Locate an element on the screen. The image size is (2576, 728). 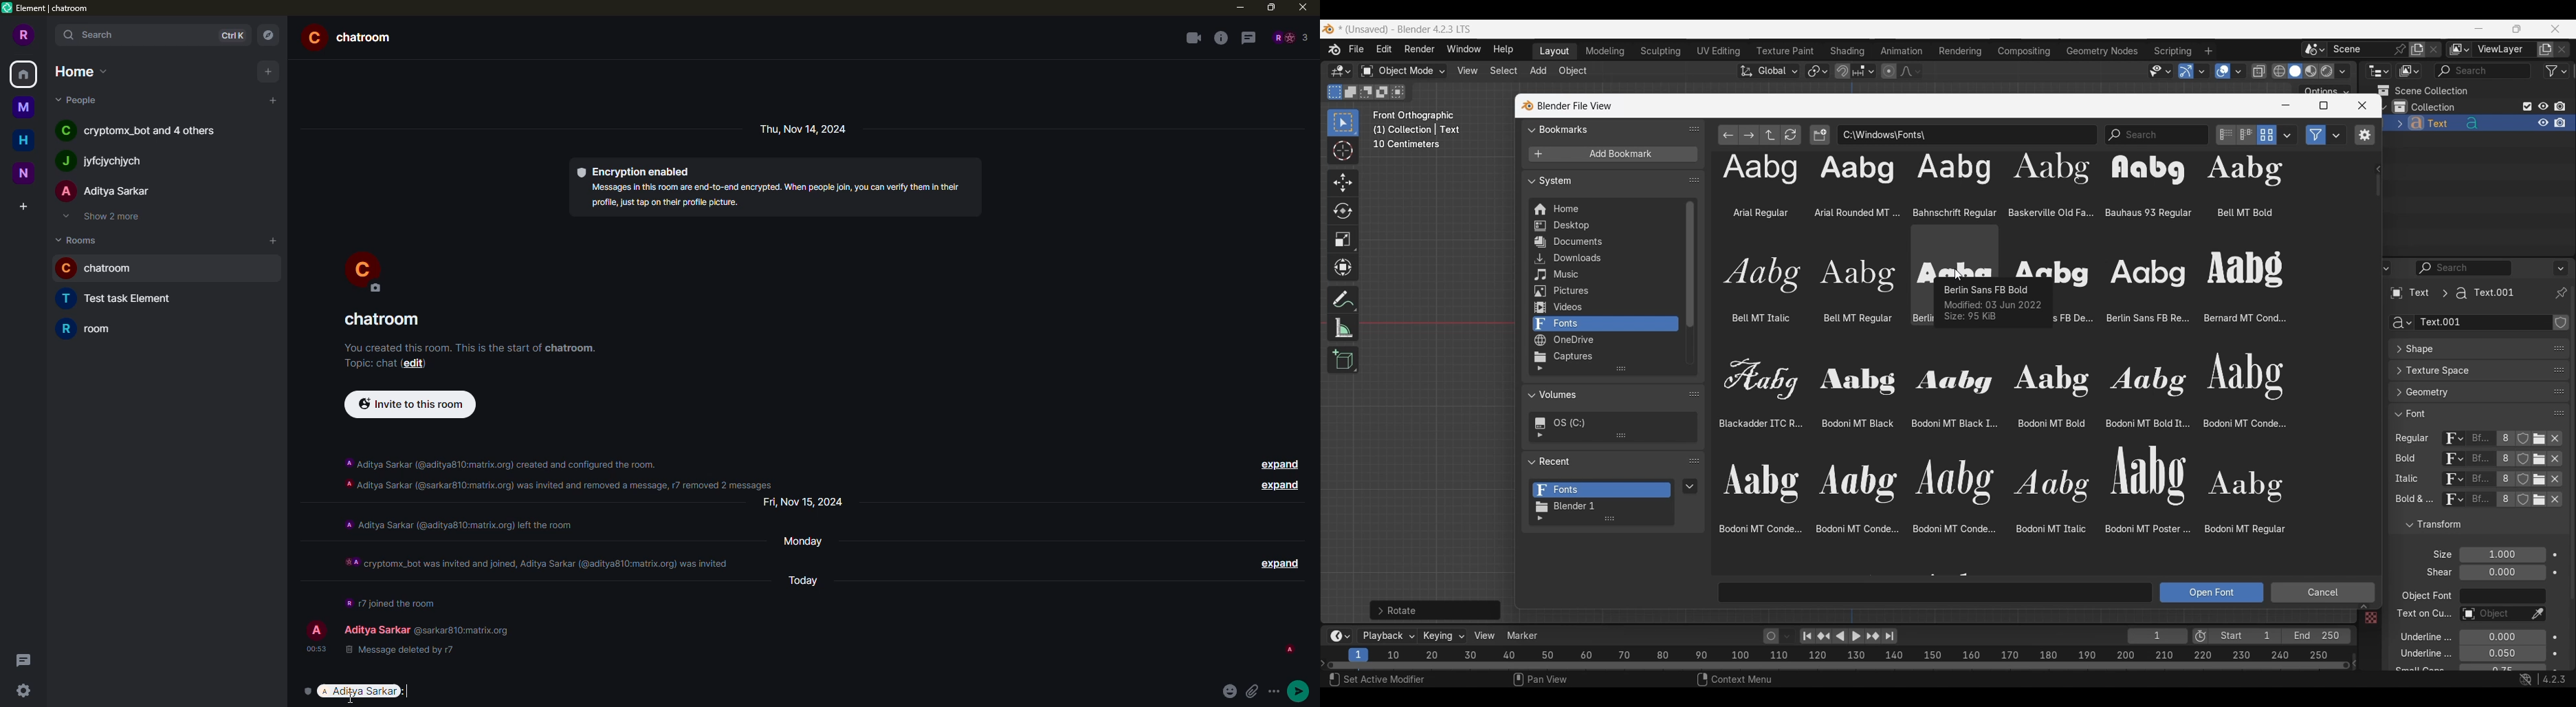
Delete scene is located at coordinates (2434, 50).